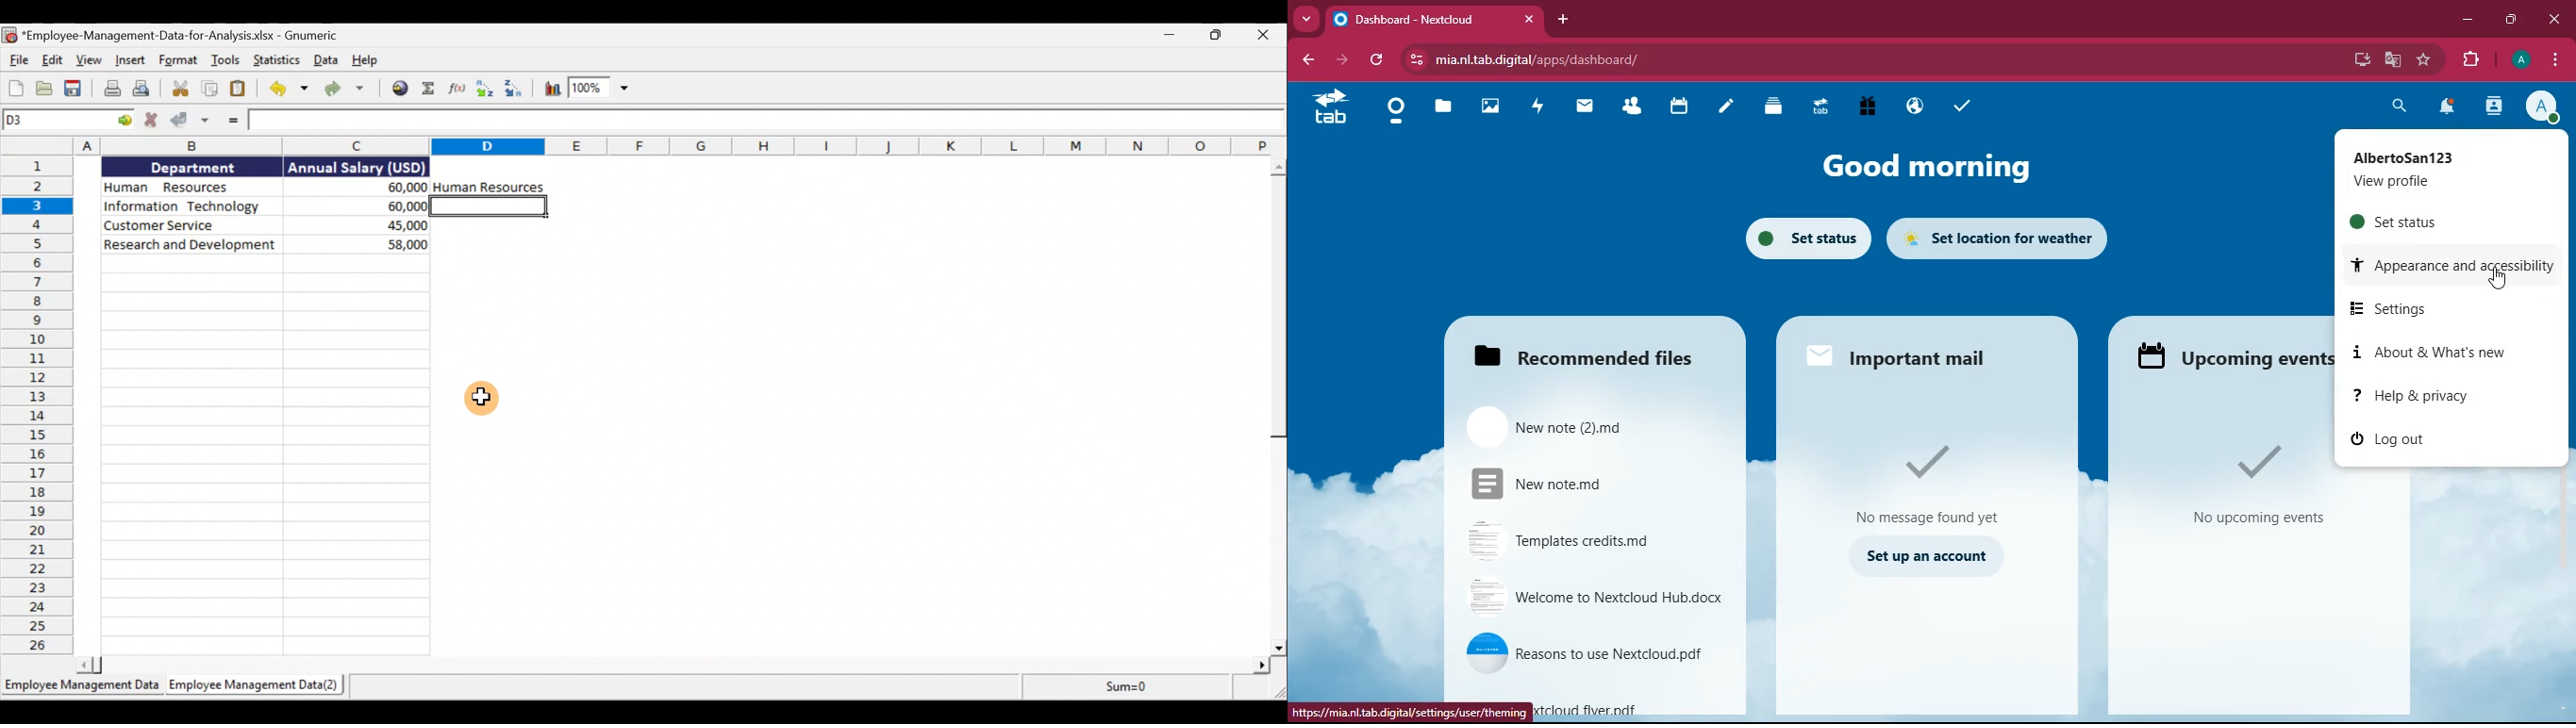 The image size is (2576, 728). I want to click on tab, so click(1333, 109).